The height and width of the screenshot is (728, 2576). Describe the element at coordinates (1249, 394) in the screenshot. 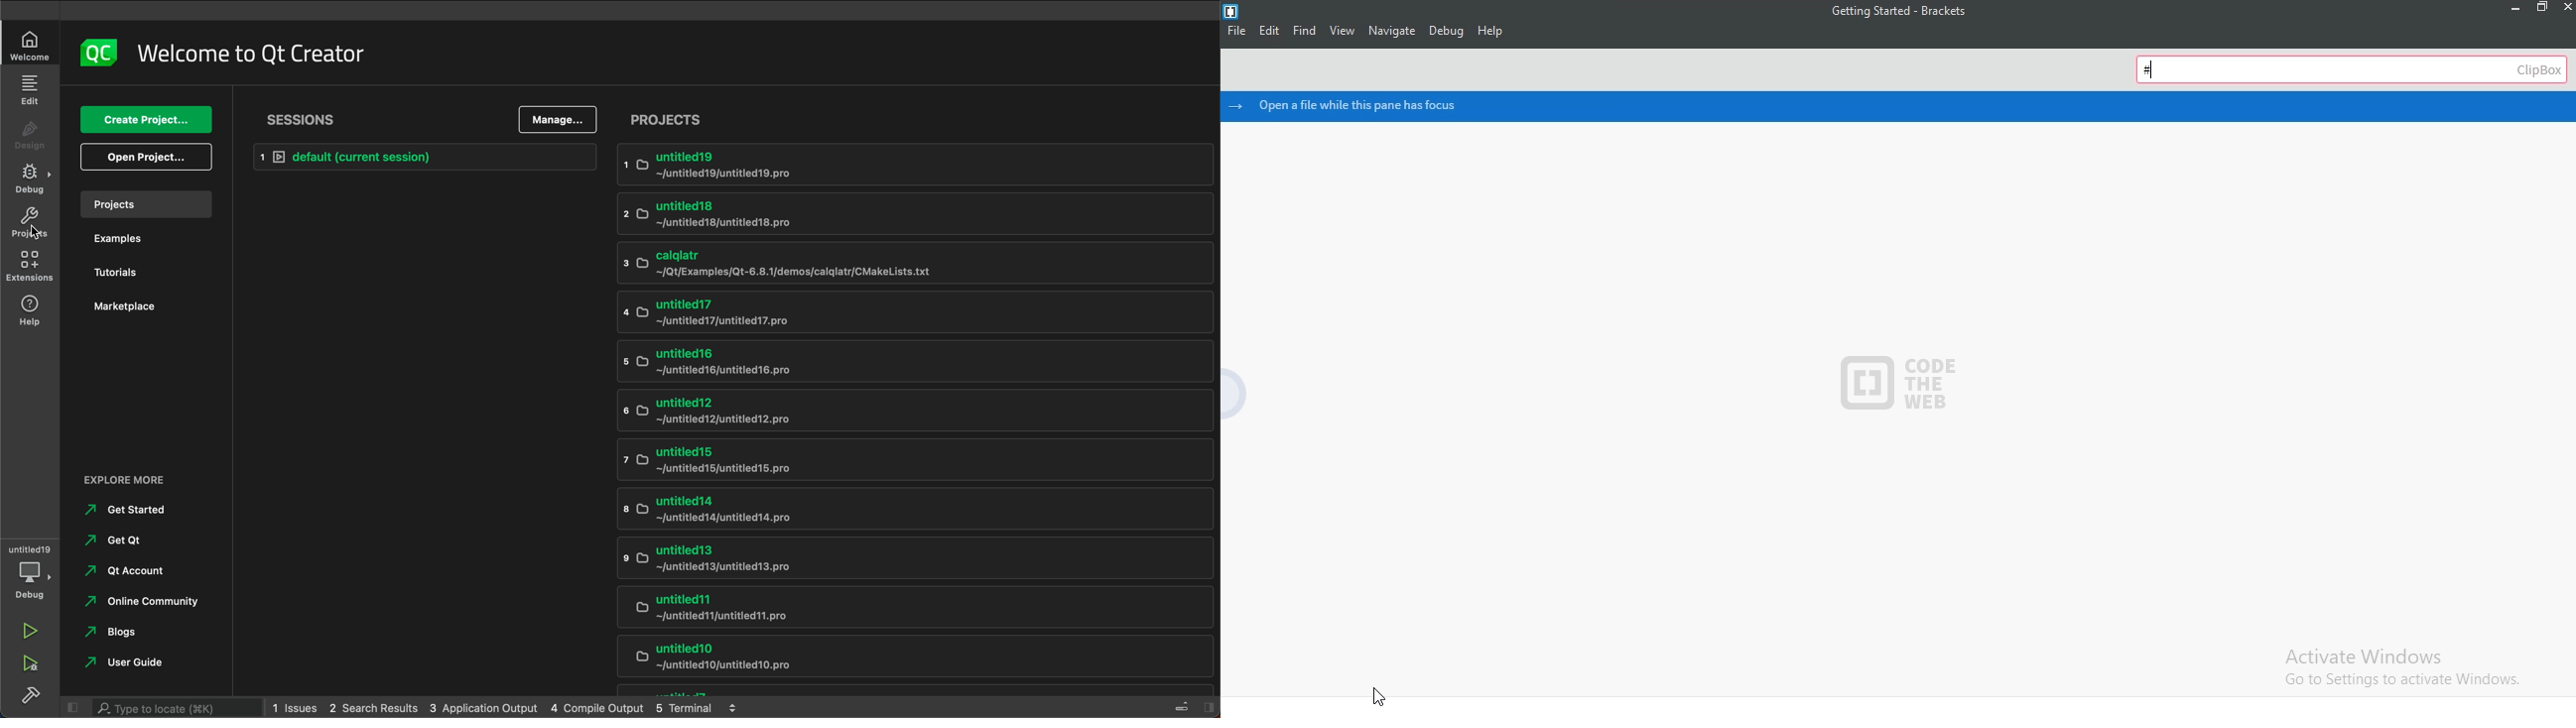

I see `show menu` at that location.